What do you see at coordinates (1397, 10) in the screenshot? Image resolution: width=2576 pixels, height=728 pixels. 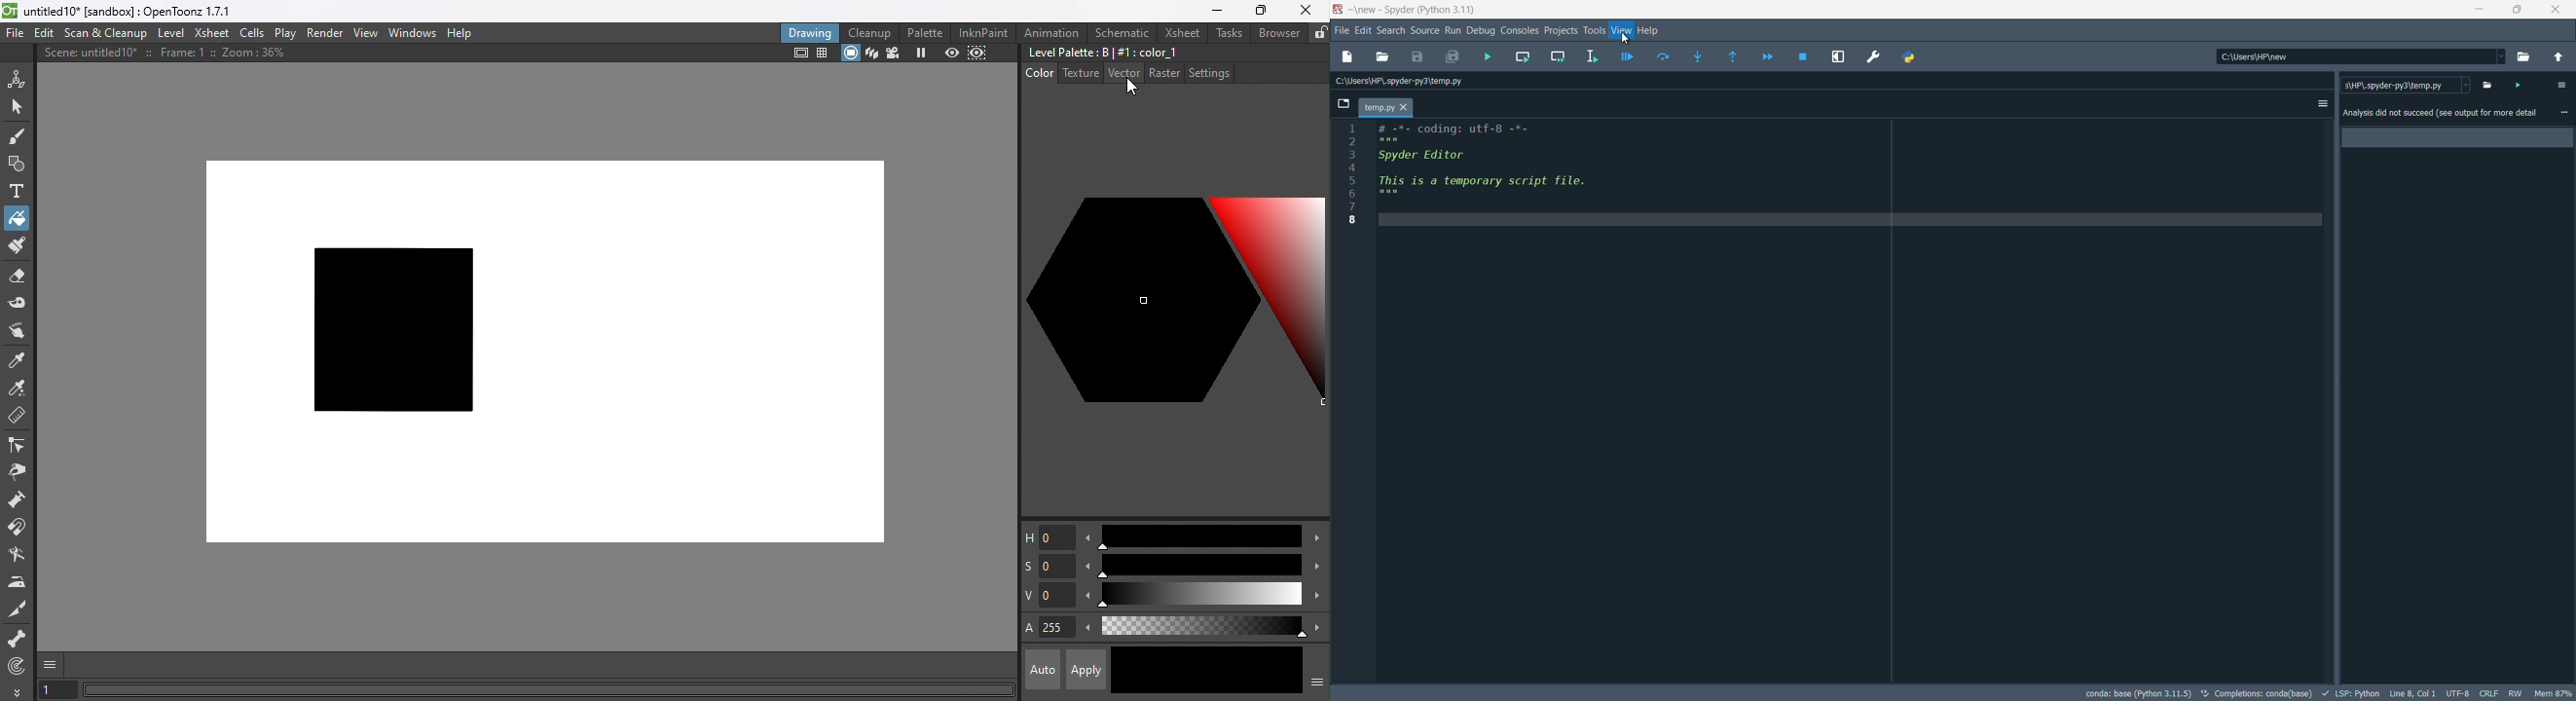 I see `Spyder` at bounding box center [1397, 10].